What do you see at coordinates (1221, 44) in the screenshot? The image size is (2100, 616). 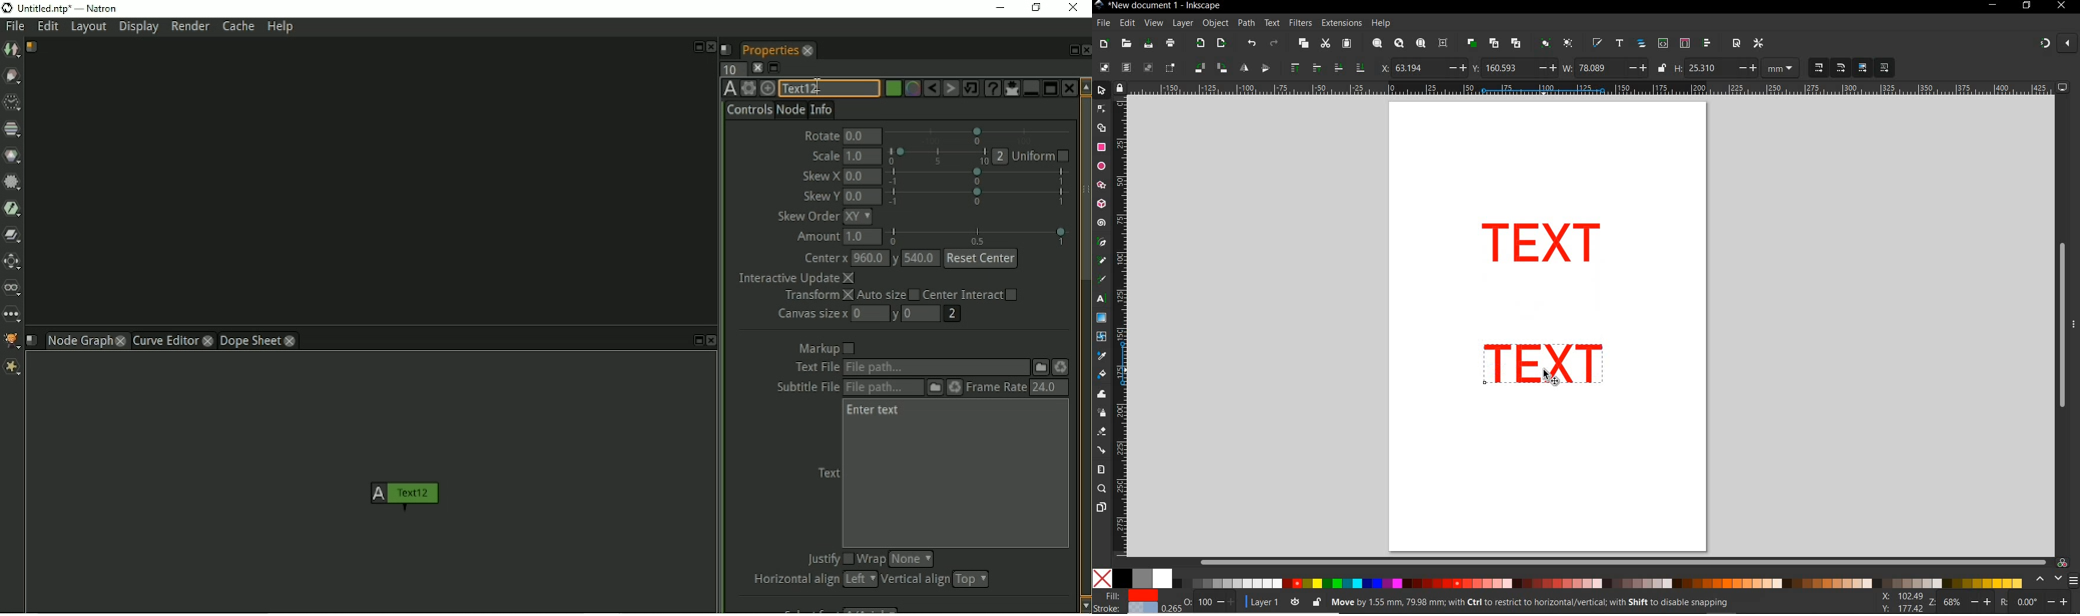 I see `open export` at bounding box center [1221, 44].